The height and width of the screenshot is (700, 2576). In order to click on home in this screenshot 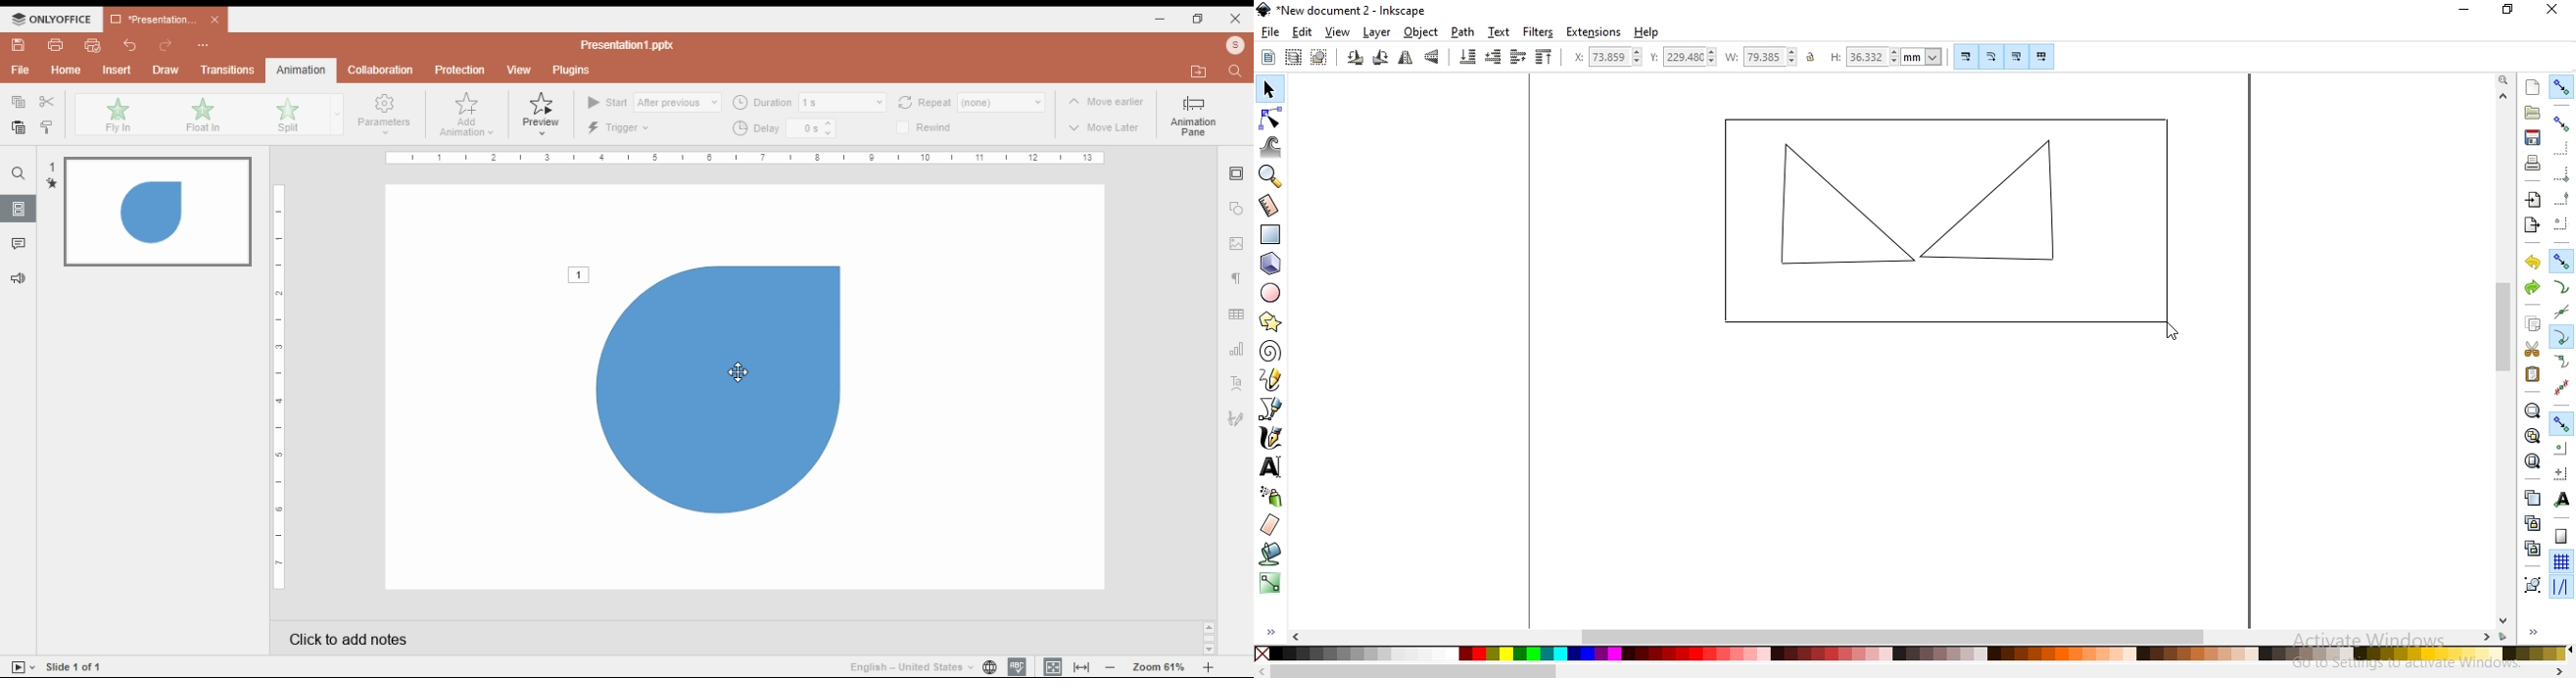, I will do `click(67, 70)`.